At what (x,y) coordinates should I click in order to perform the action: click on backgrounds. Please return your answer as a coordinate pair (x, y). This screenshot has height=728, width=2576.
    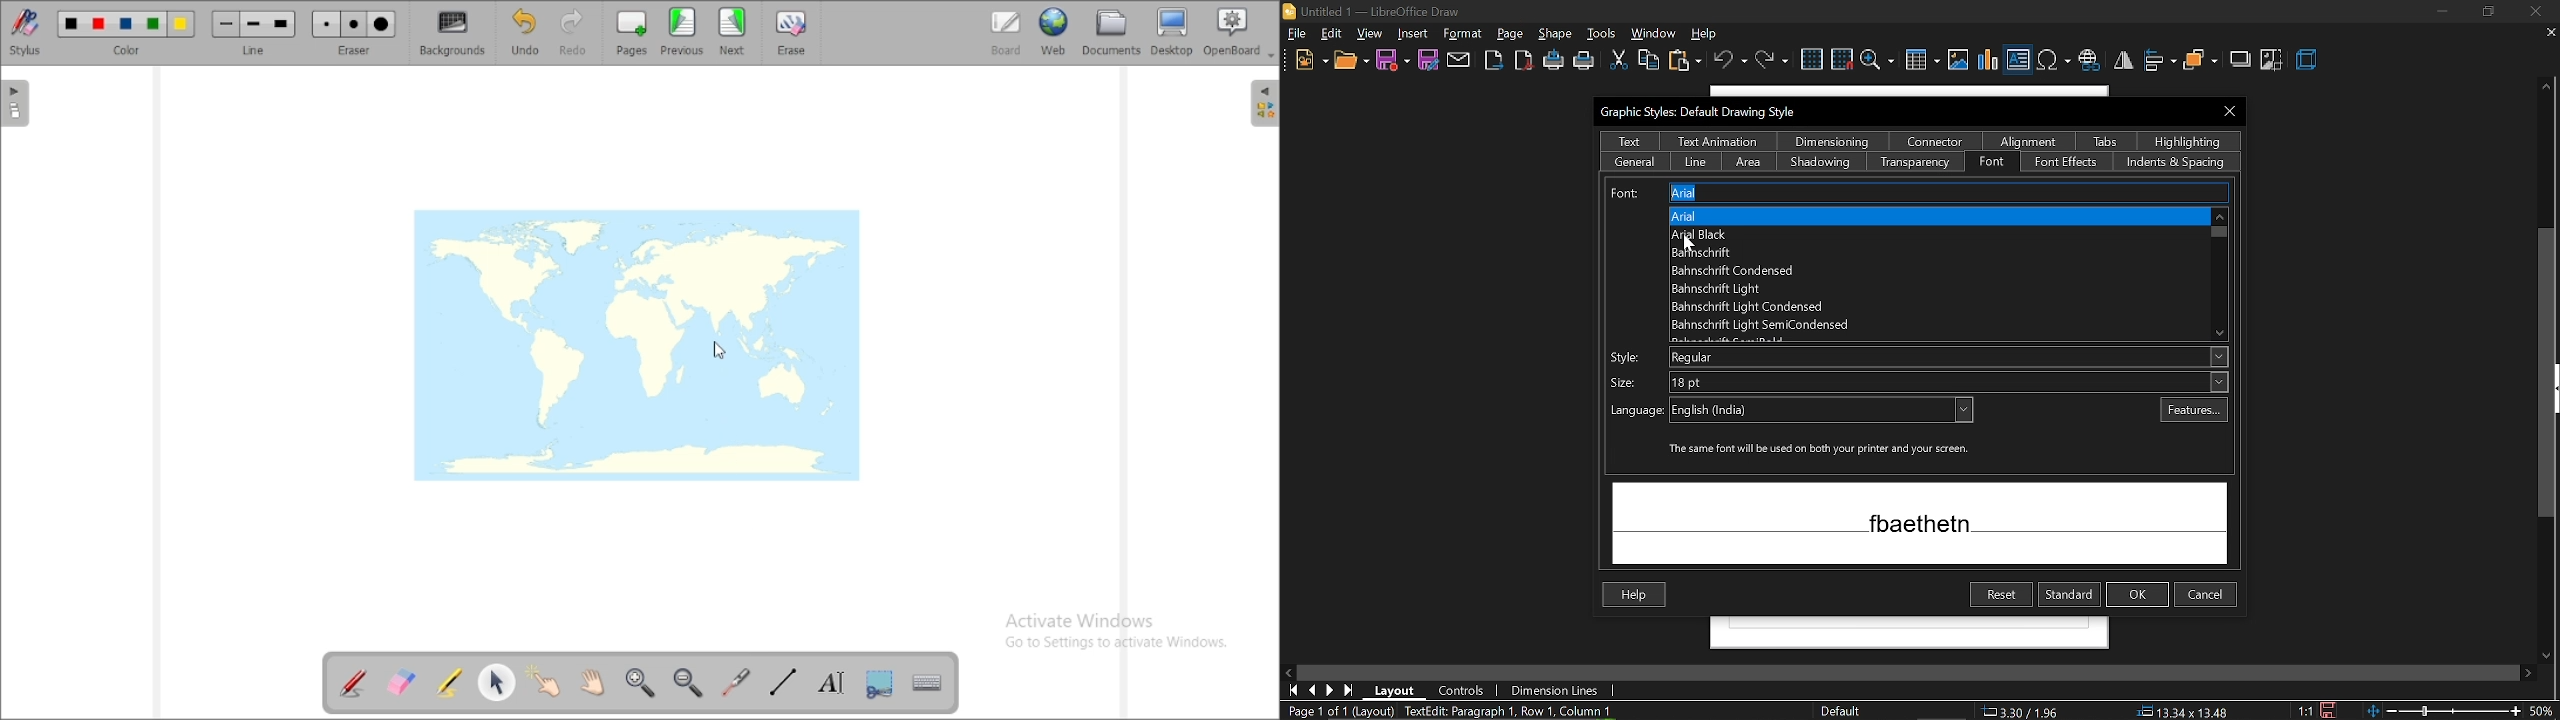
    Looking at the image, I should click on (451, 33).